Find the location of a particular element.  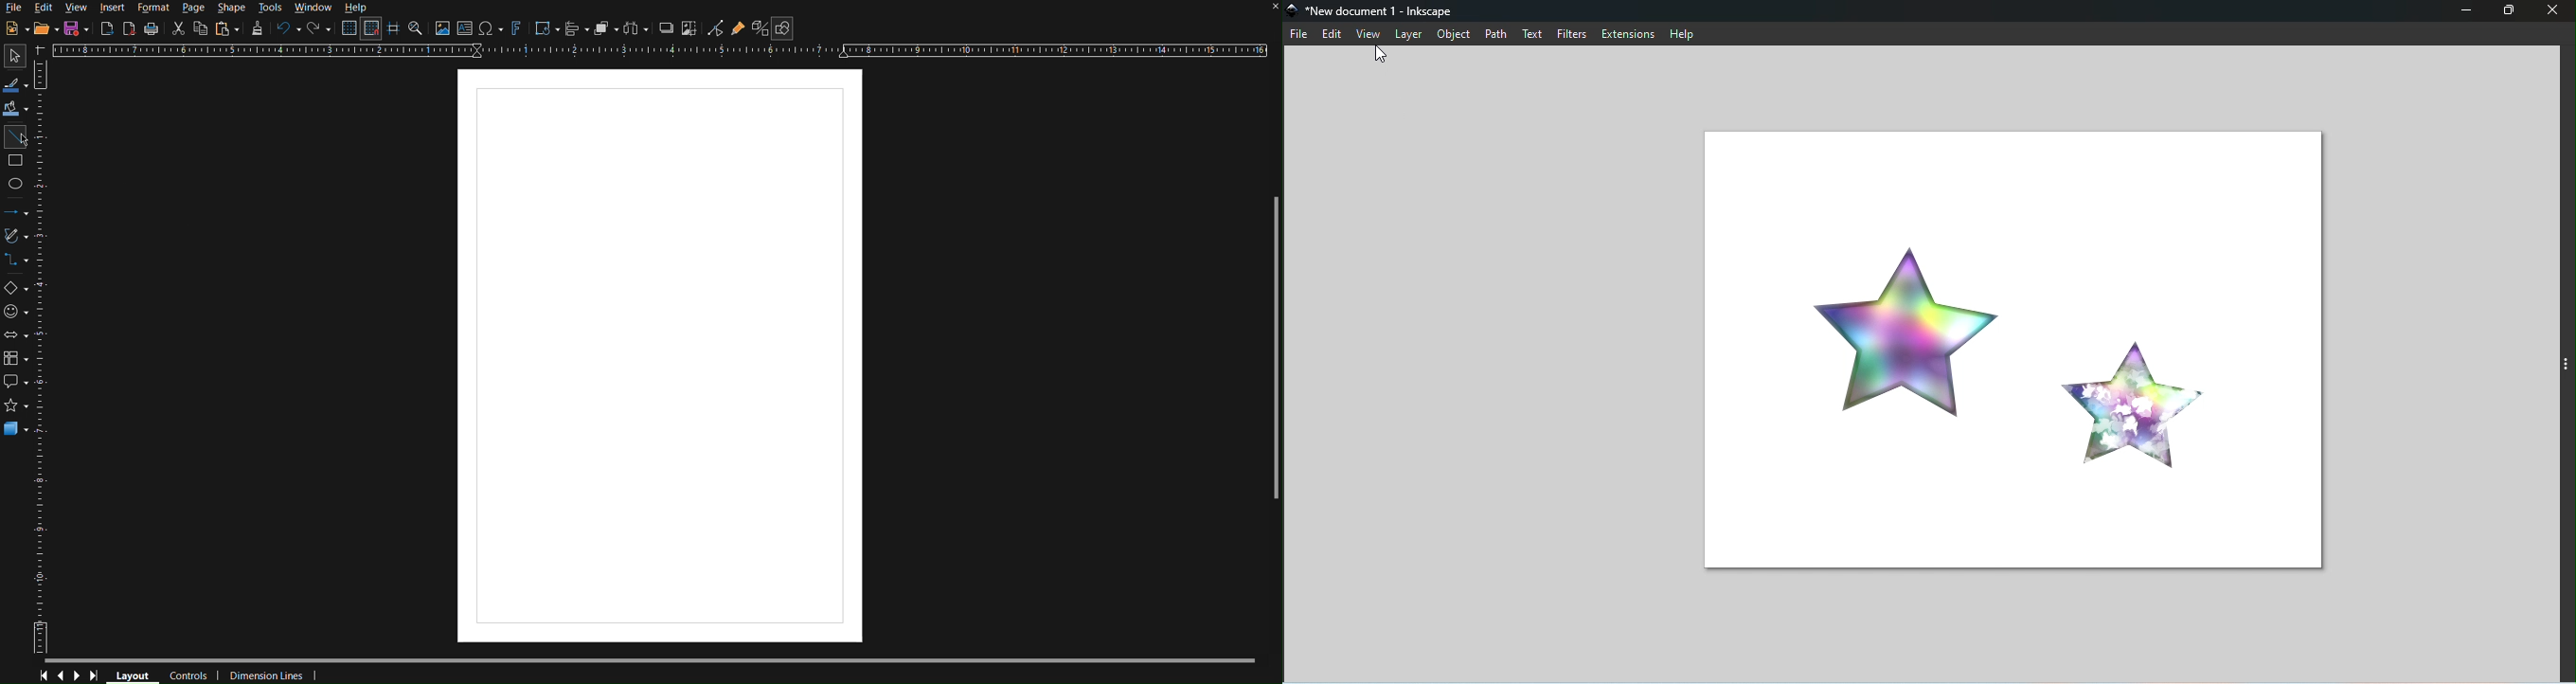

Block Arrows is located at coordinates (17, 335).